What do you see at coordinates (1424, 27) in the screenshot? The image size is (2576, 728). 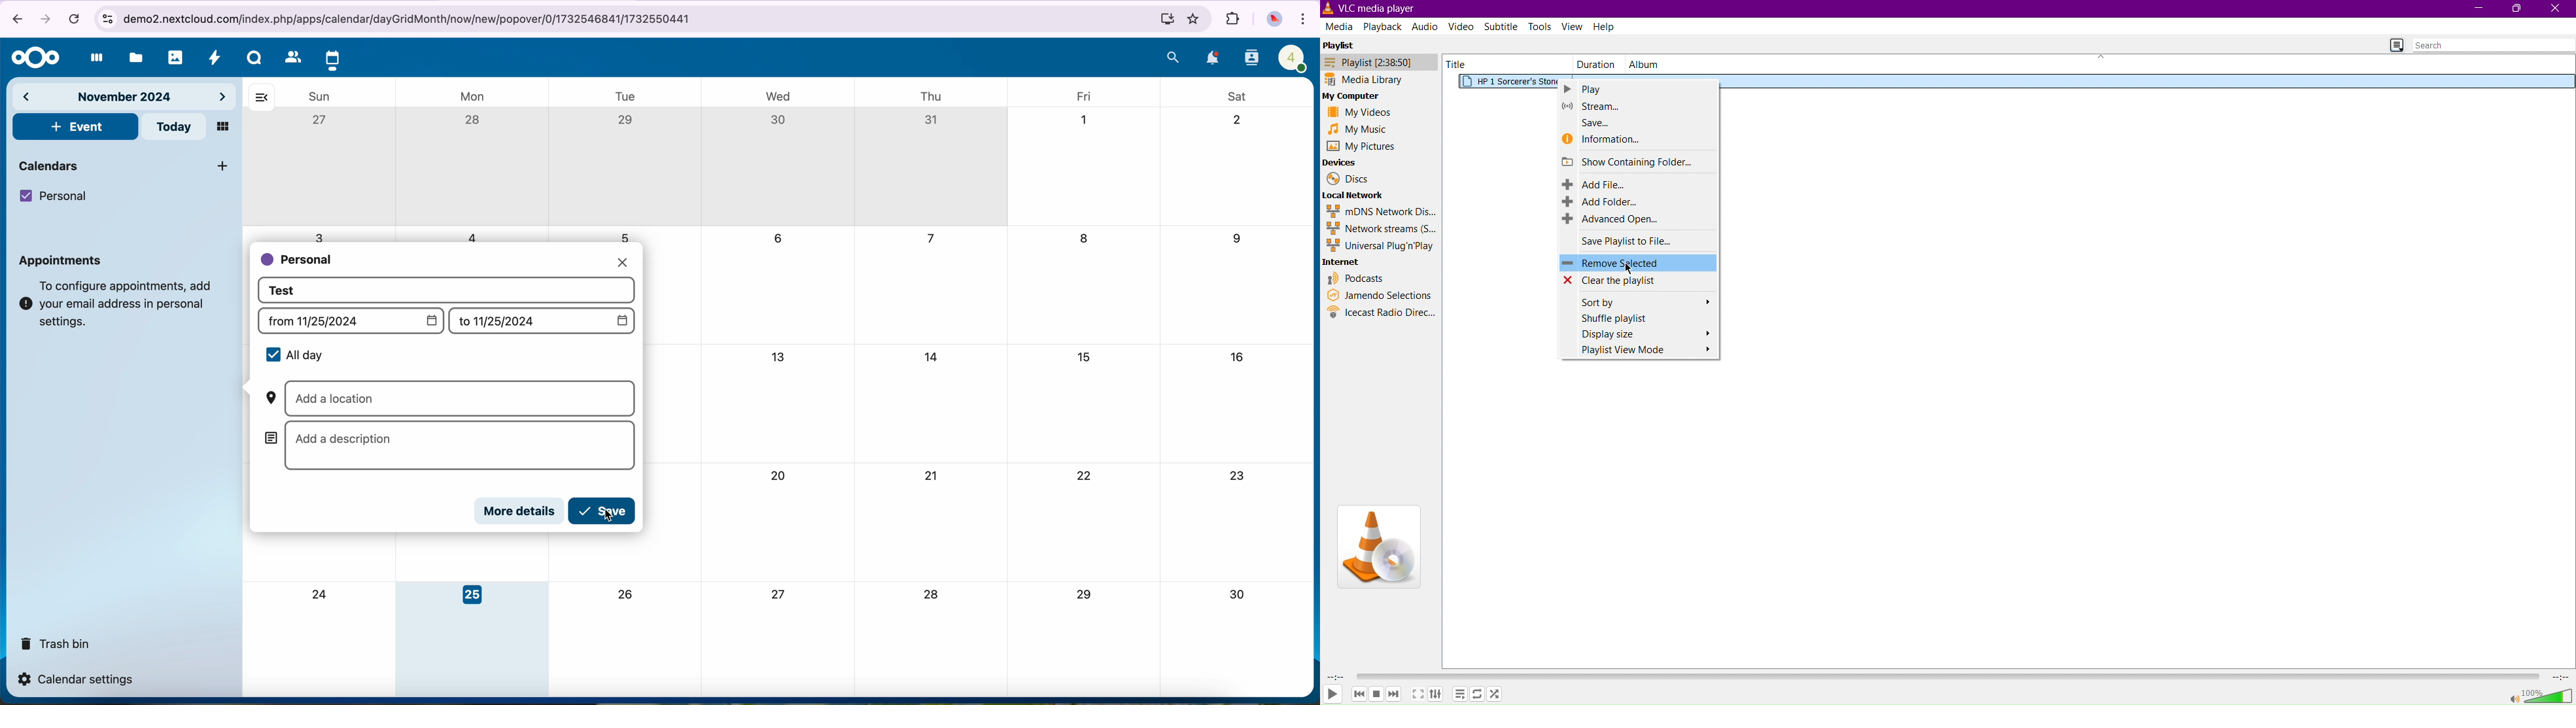 I see `Audio` at bounding box center [1424, 27].